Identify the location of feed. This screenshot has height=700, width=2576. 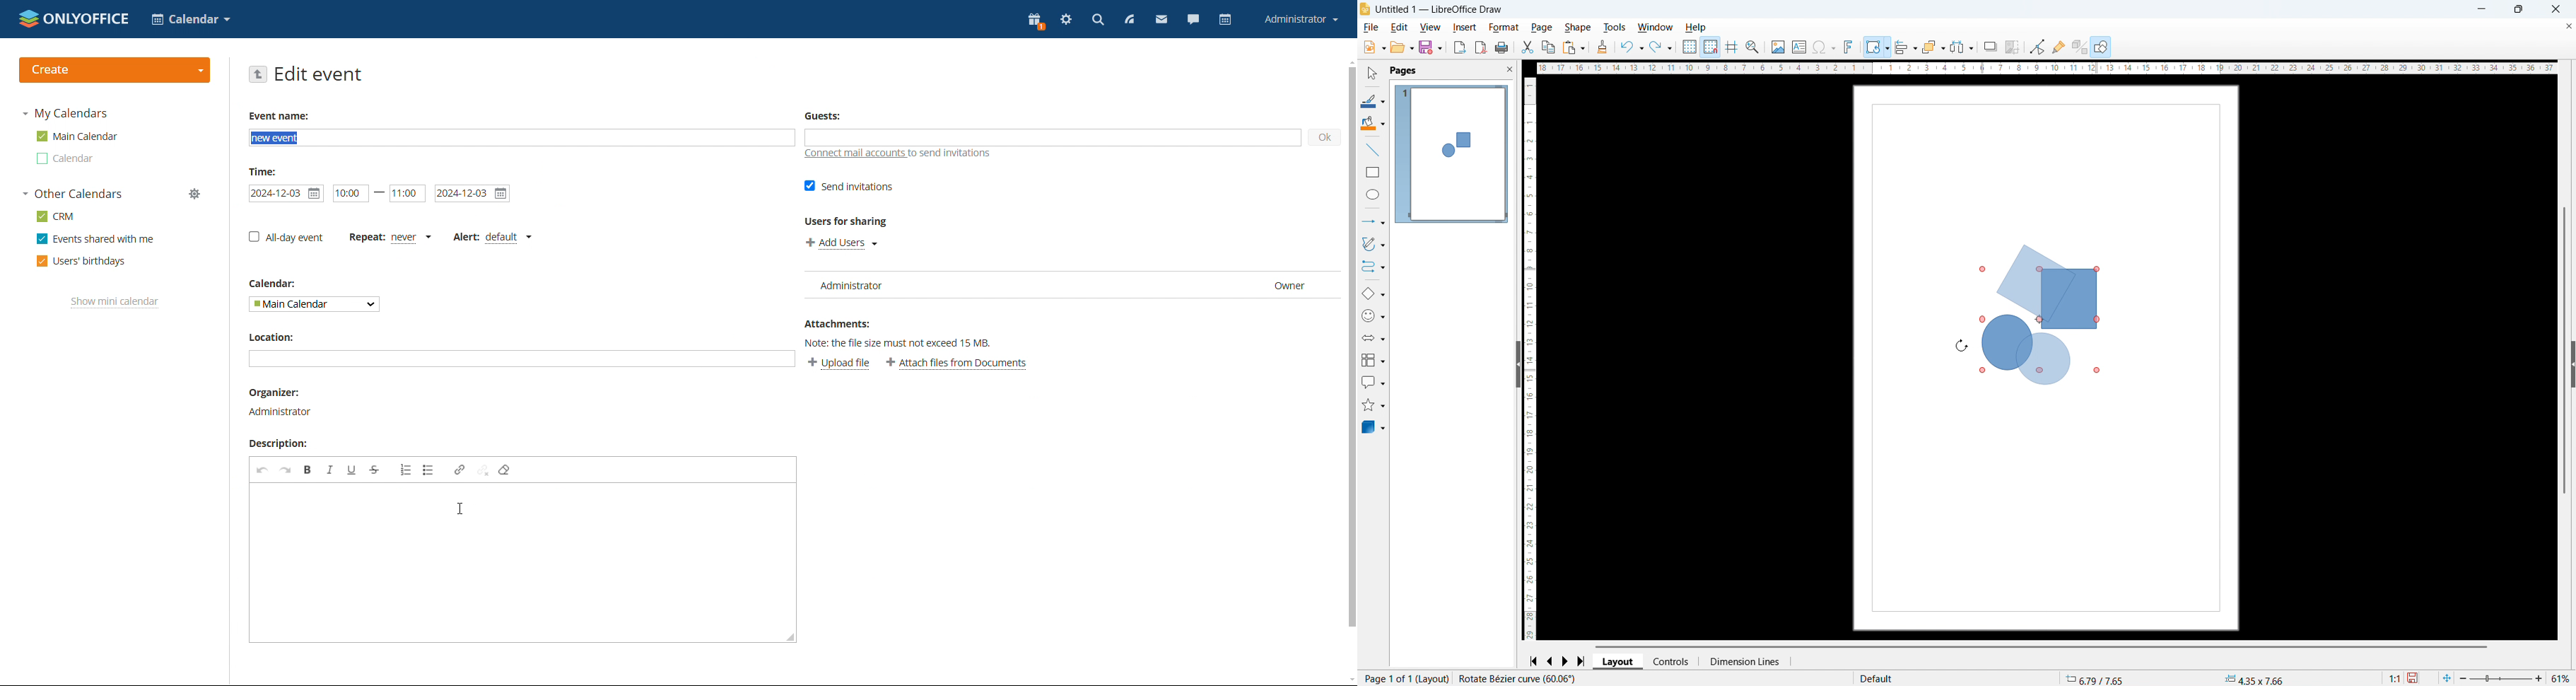
(1129, 20).